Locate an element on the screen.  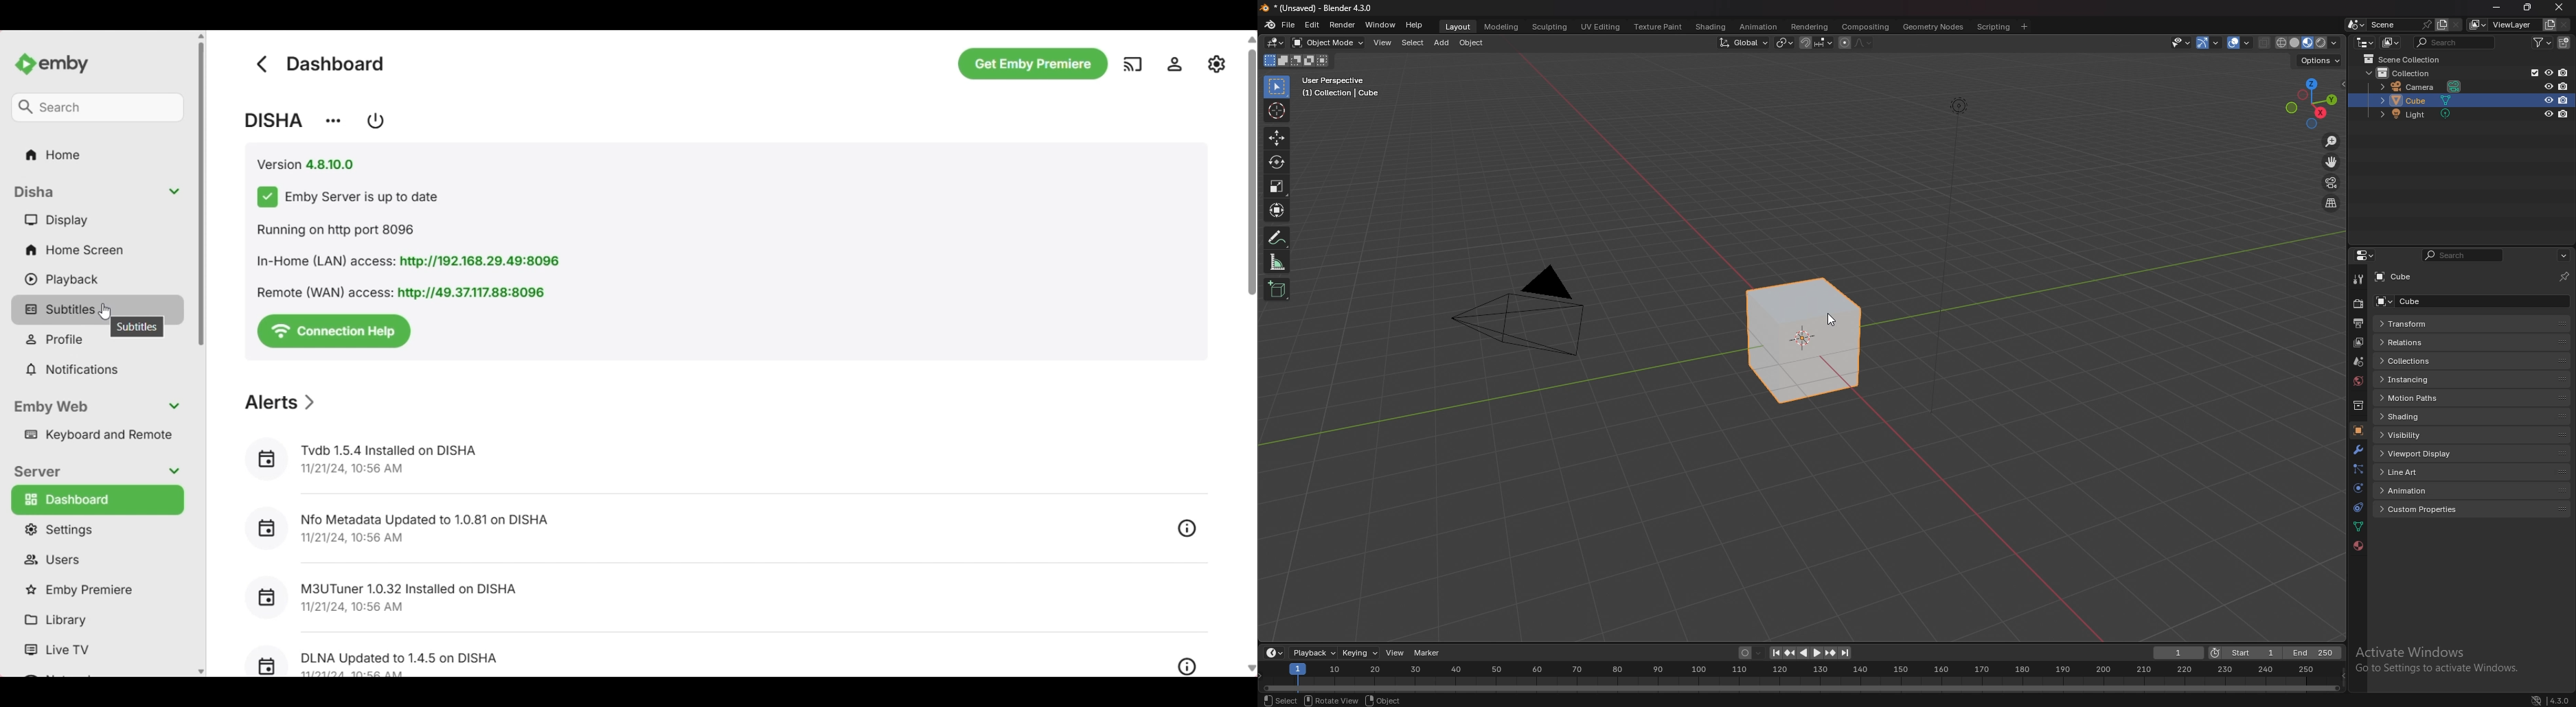
particles is located at coordinates (2356, 468).